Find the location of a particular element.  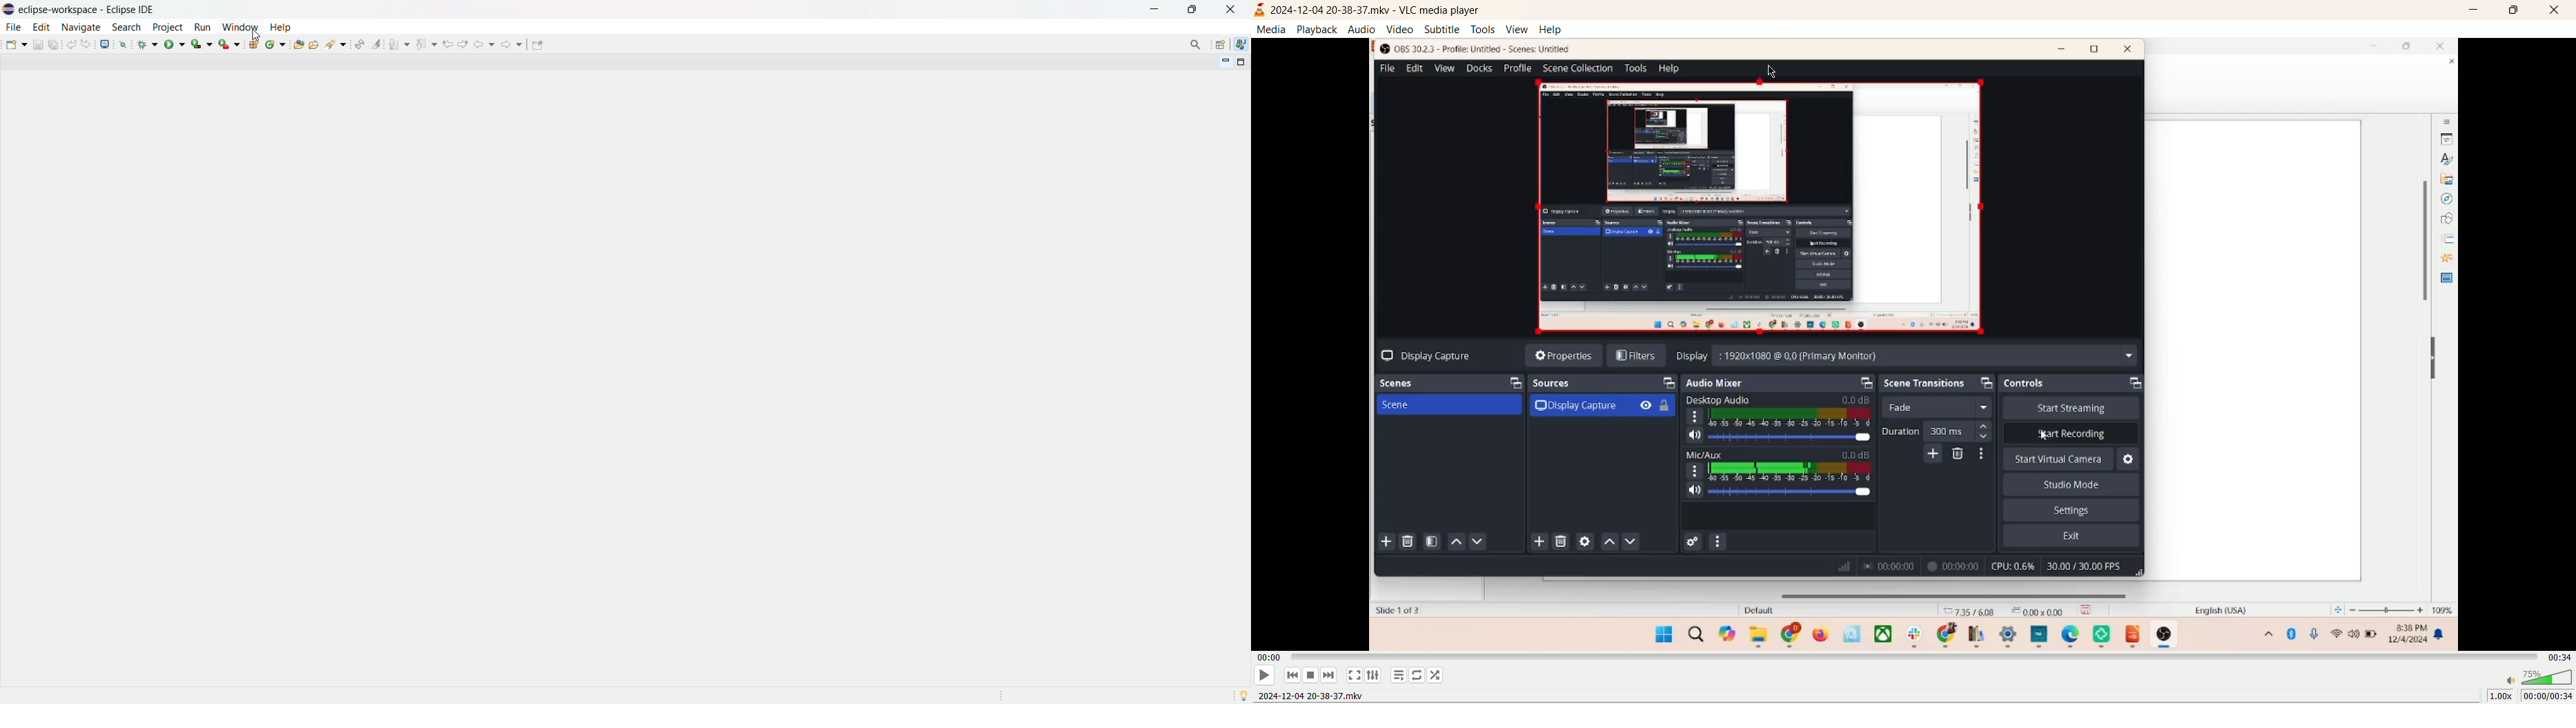

redo is located at coordinates (86, 44).